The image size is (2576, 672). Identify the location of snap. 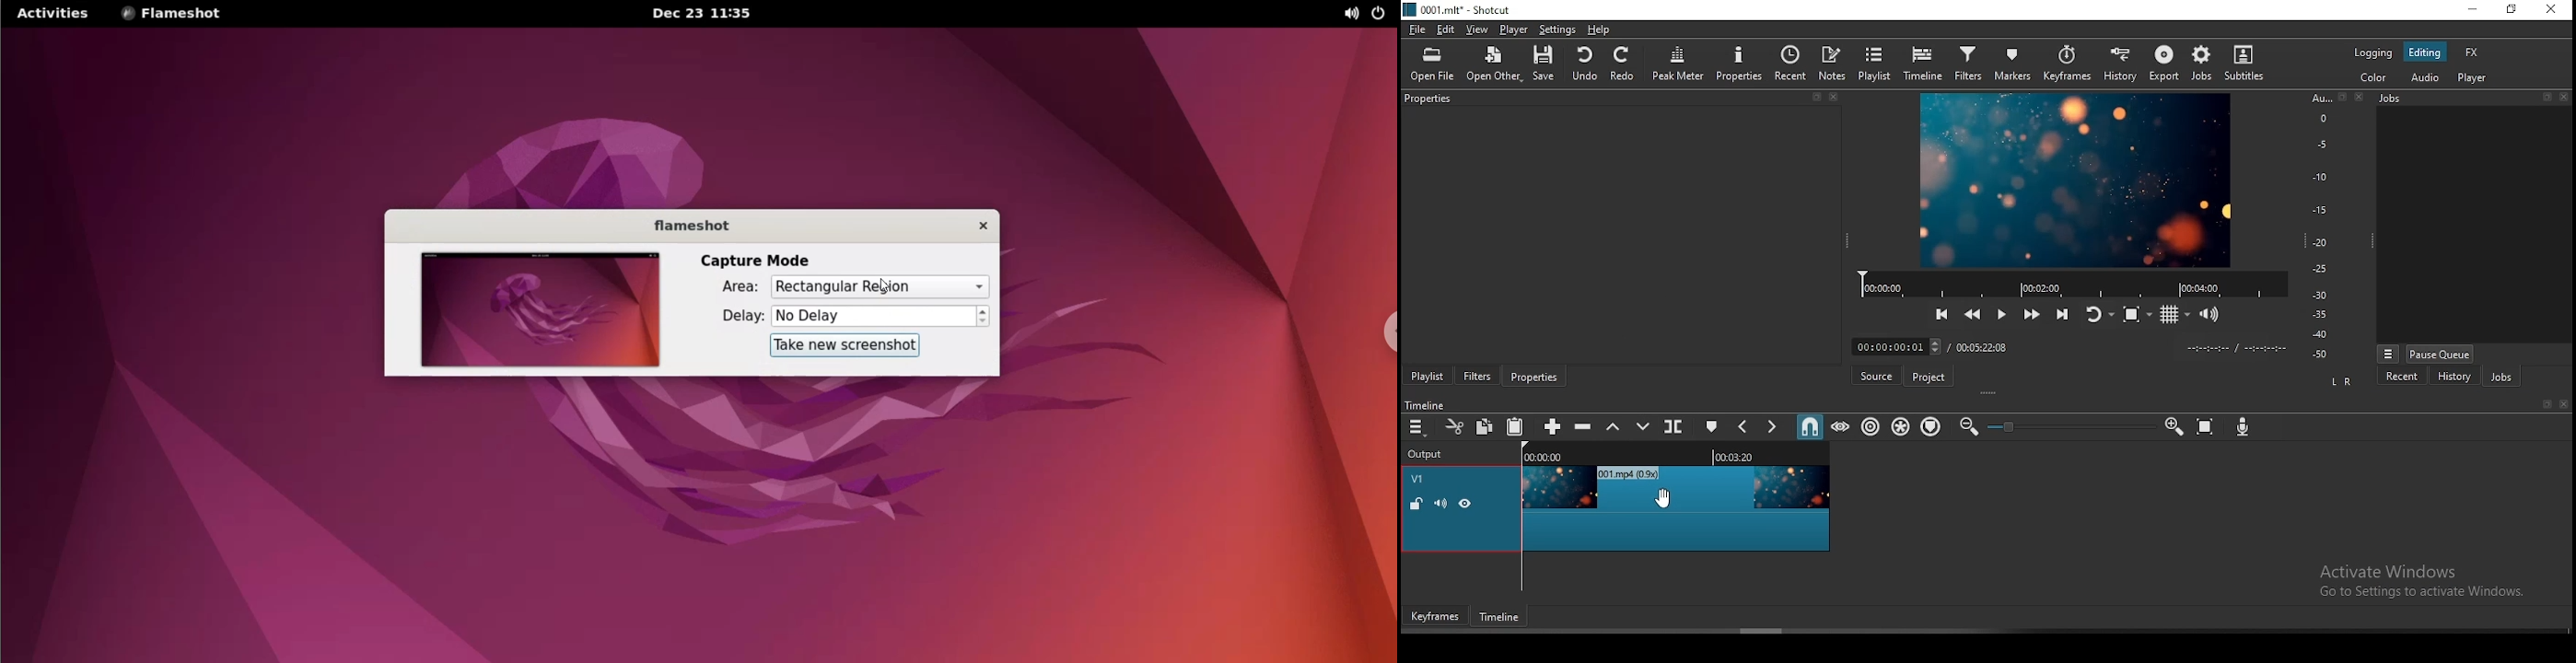
(1812, 426).